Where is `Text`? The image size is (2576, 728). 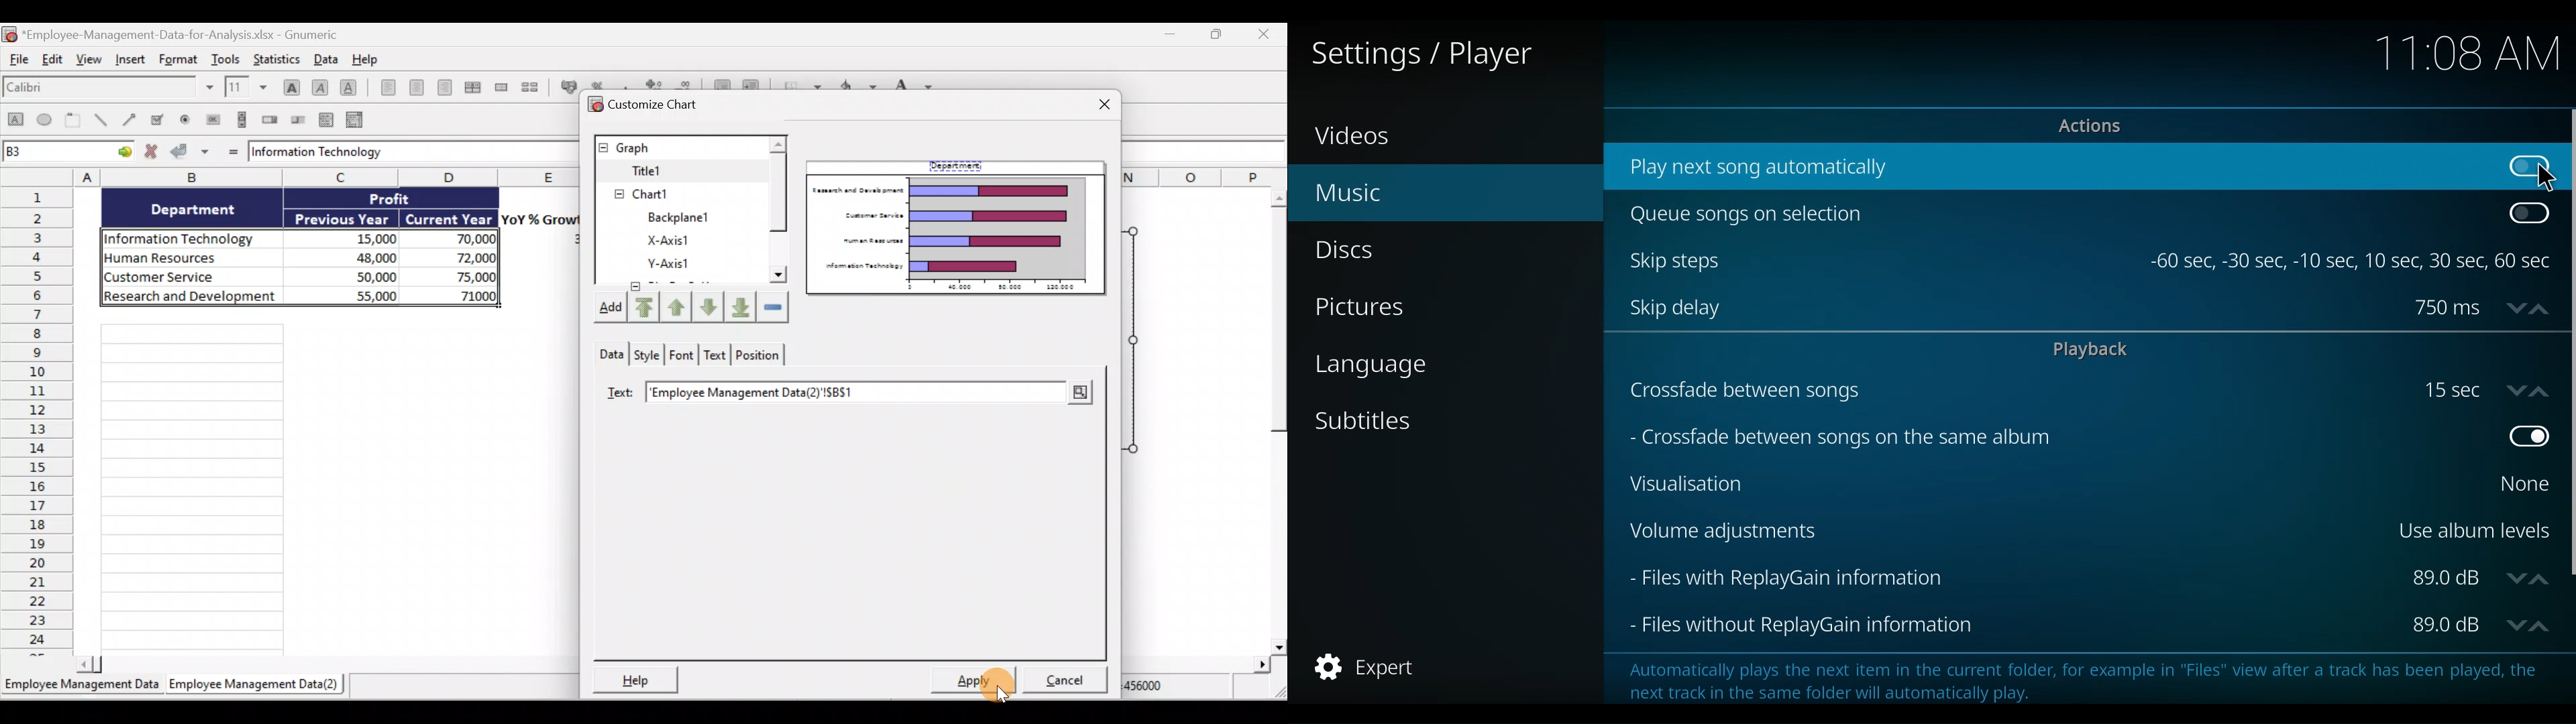
Text is located at coordinates (716, 357).